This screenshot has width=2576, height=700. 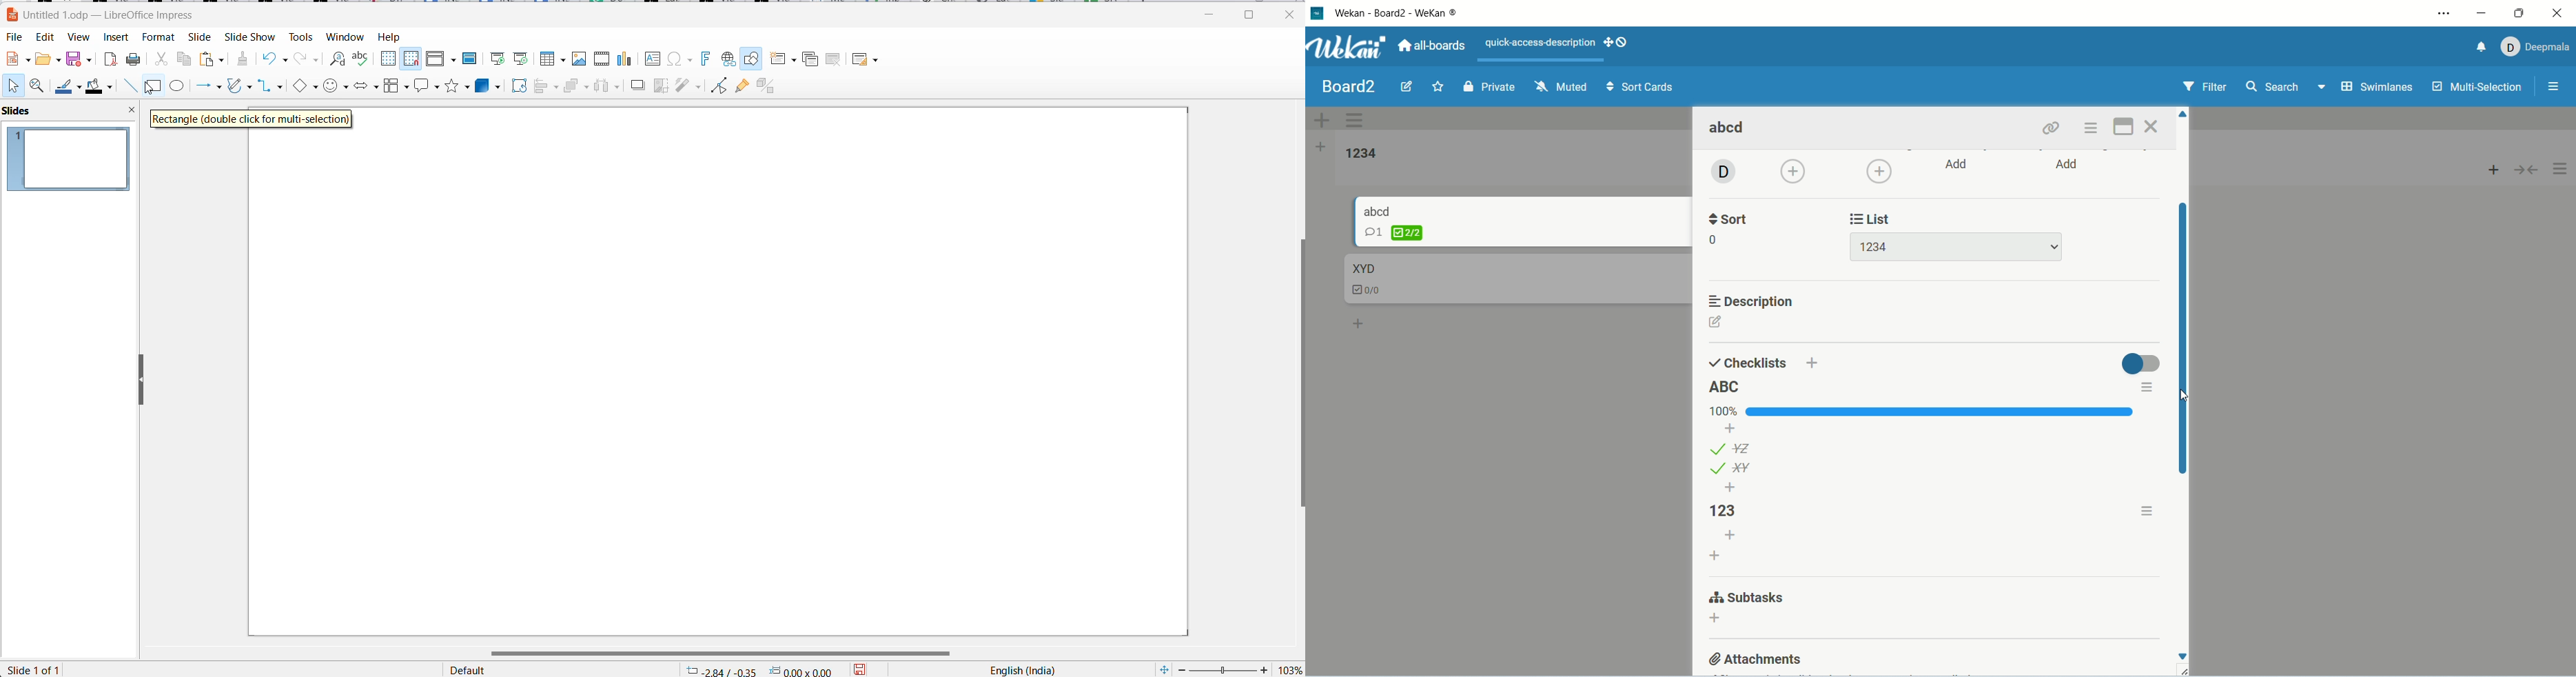 What do you see at coordinates (198, 38) in the screenshot?
I see `Slide` at bounding box center [198, 38].